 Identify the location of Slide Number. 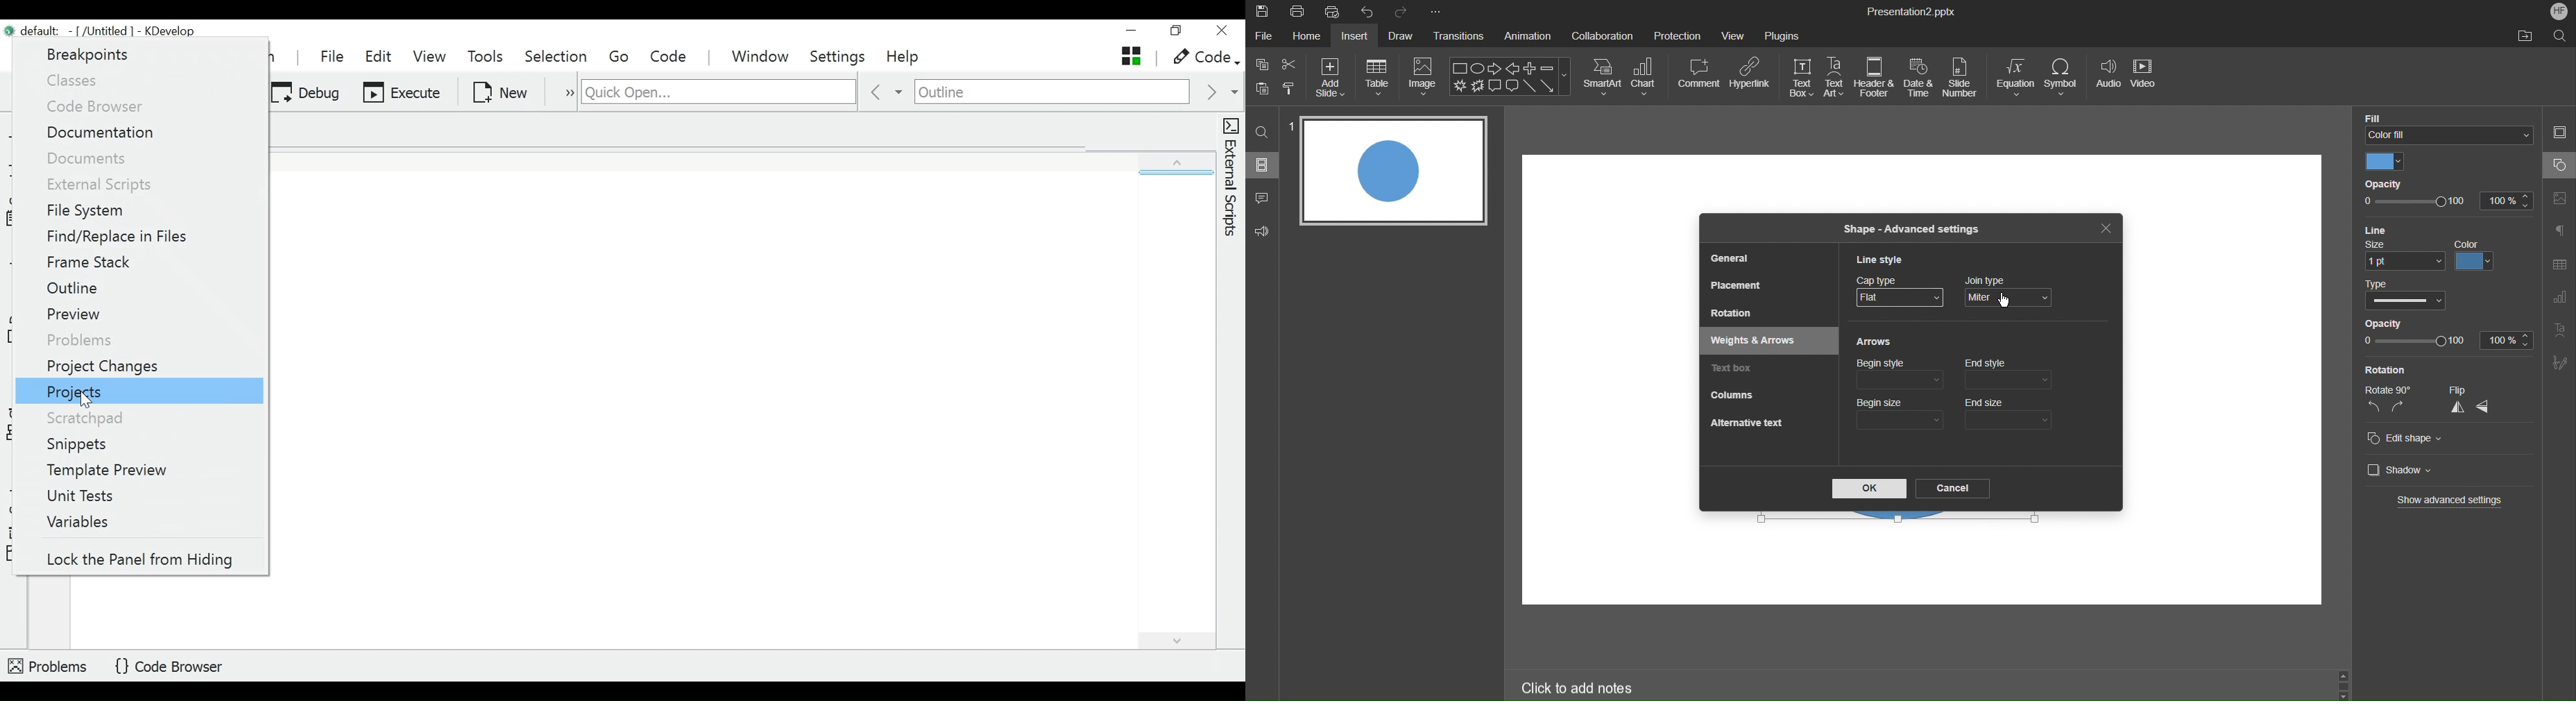
(1963, 78).